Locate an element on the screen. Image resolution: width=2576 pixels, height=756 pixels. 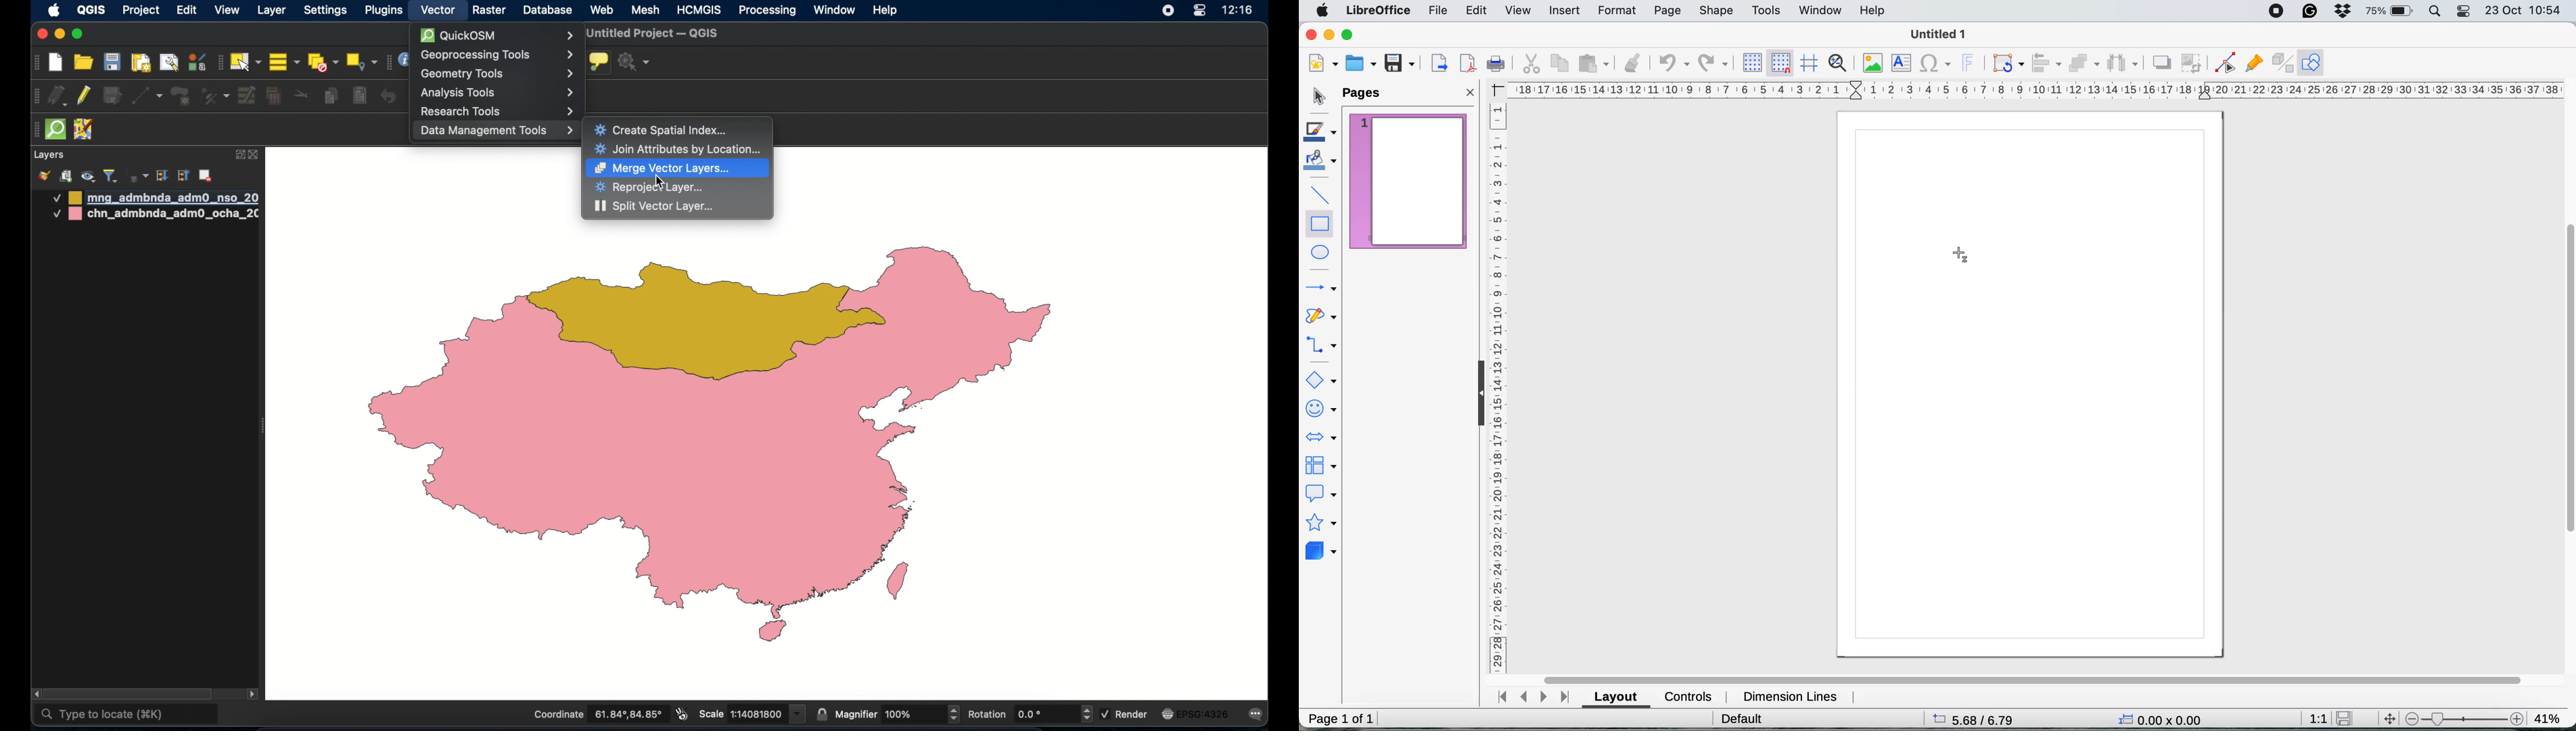
scale is located at coordinates (751, 713).